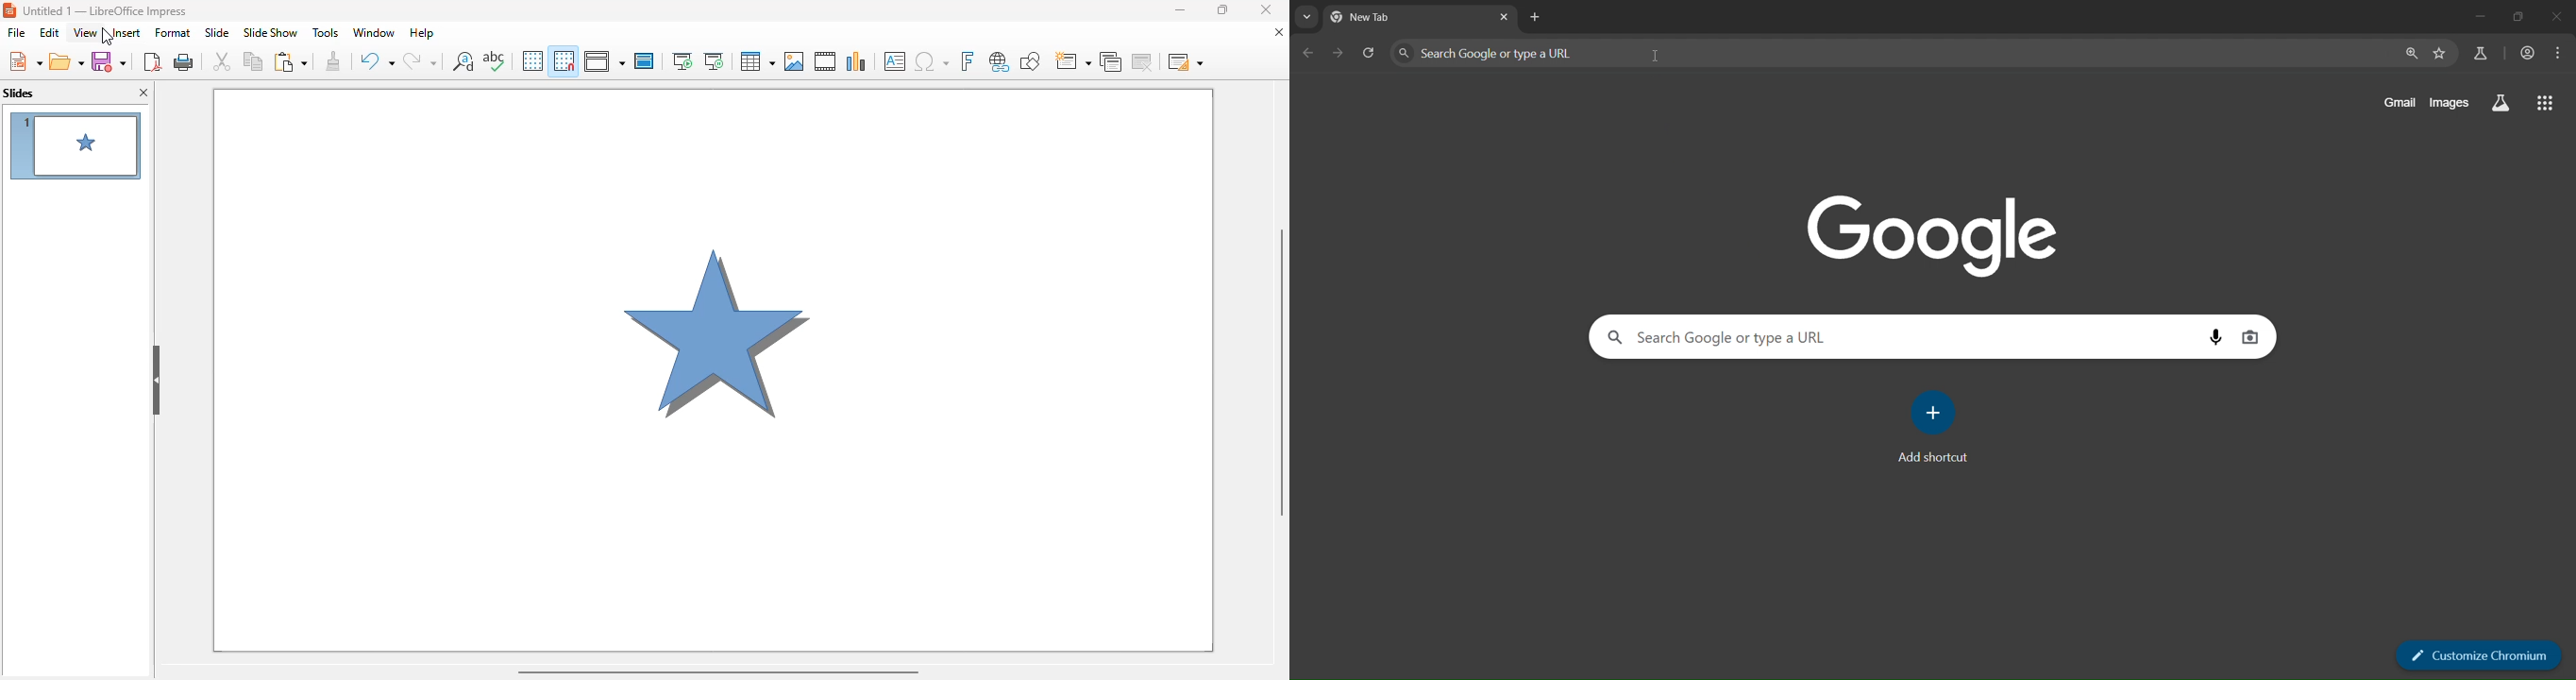  I want to click on close, so click(1266, 9).